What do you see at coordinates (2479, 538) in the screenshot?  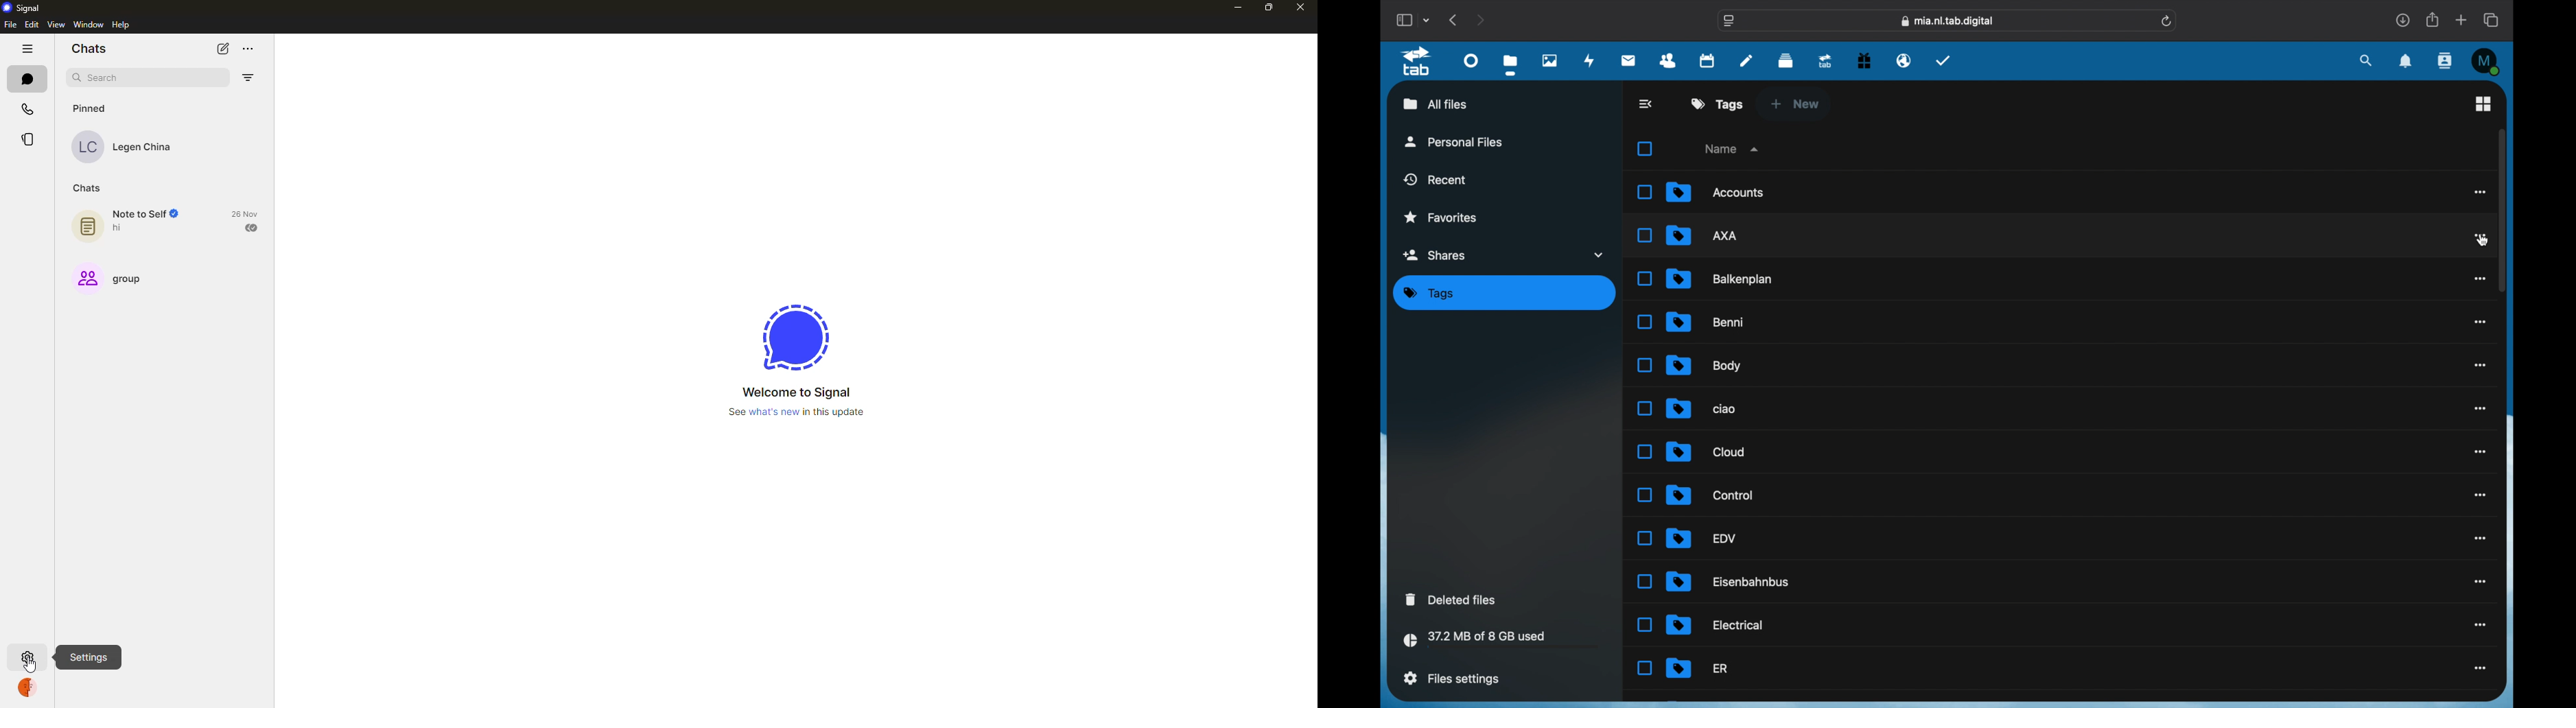 I see `more options` at bounding box center [2479, 538].